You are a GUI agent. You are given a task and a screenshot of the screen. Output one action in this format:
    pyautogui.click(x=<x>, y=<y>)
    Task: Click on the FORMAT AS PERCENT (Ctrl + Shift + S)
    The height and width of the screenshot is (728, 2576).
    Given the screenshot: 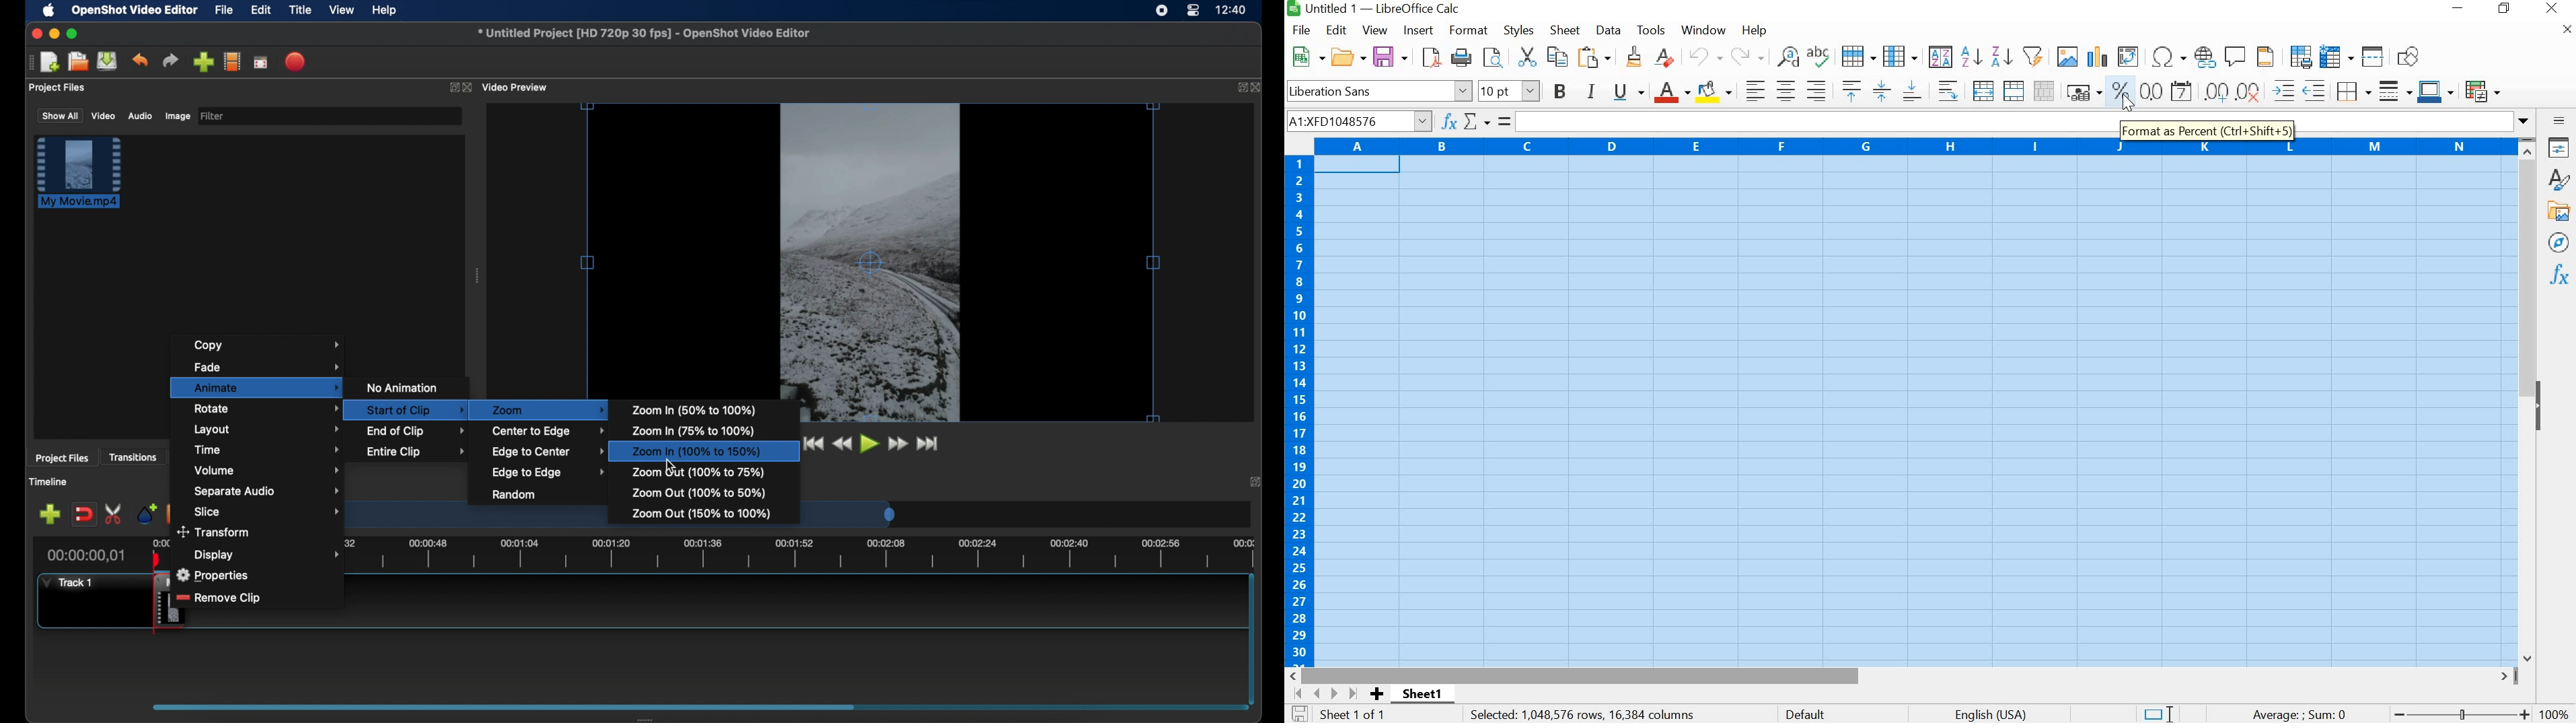 What is the action you would take?
    pyautogui.click(x=2212, y=128)
    